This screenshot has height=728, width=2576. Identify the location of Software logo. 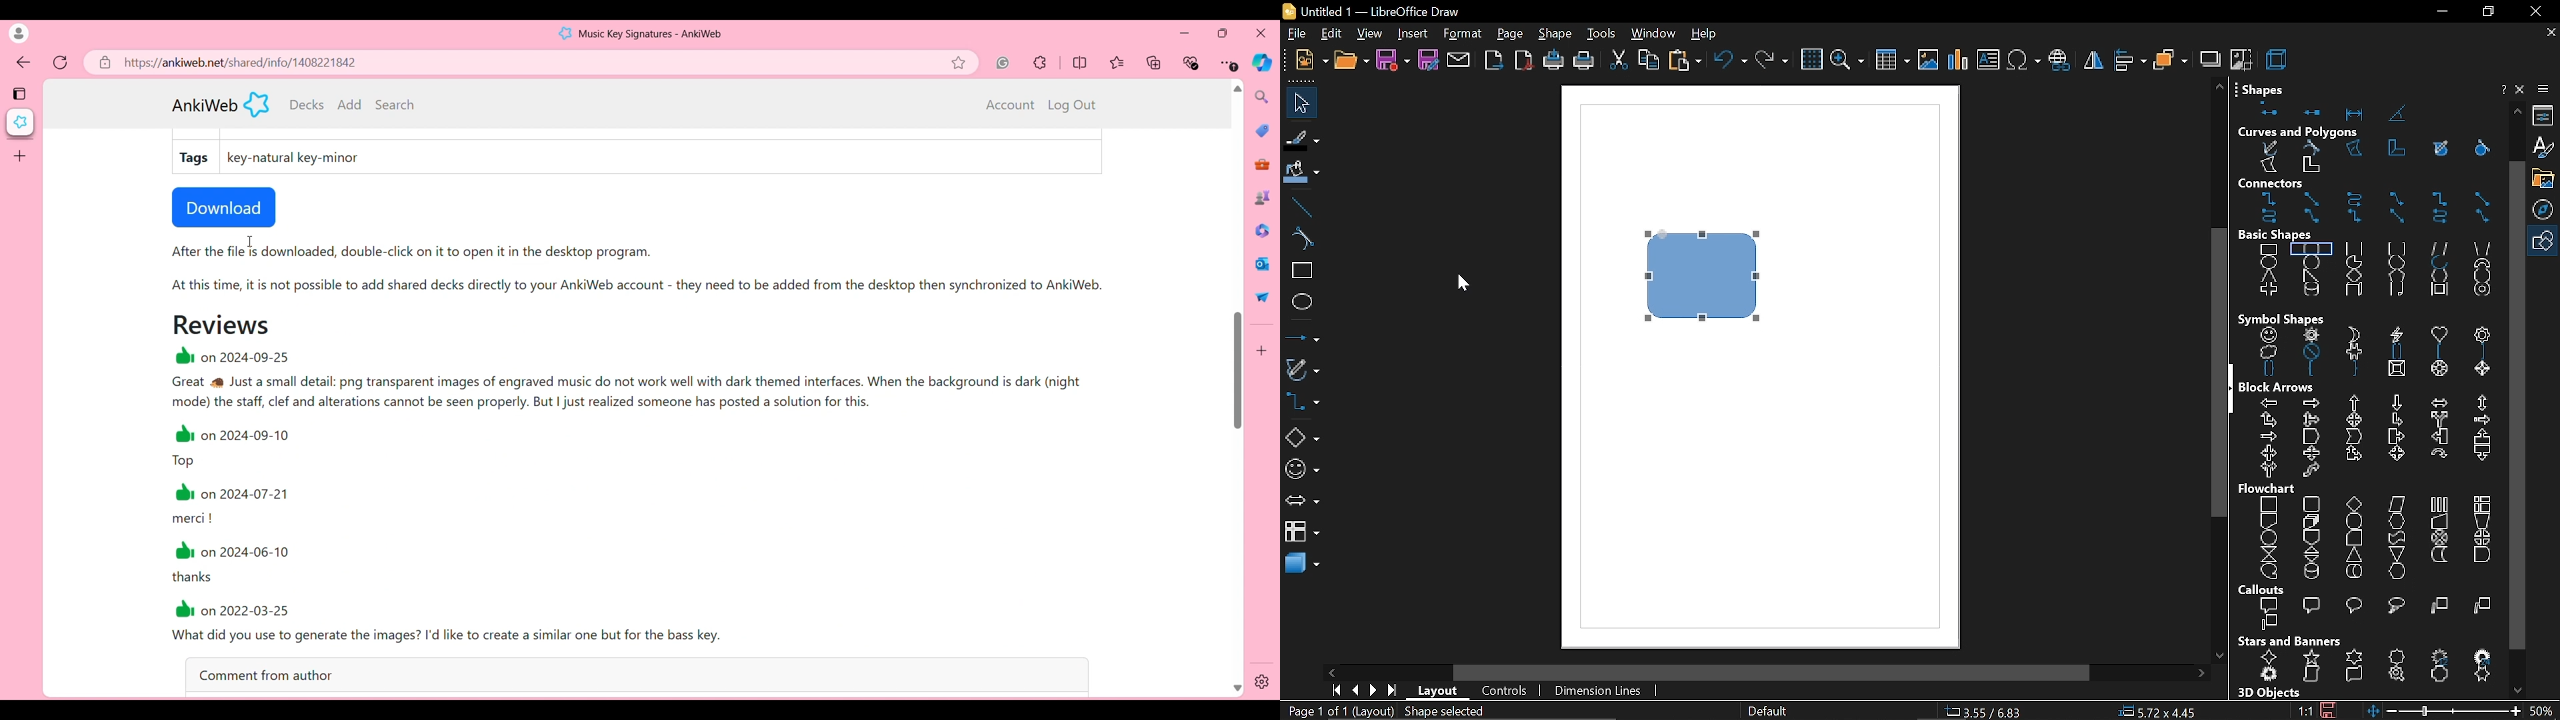
(257, 104).